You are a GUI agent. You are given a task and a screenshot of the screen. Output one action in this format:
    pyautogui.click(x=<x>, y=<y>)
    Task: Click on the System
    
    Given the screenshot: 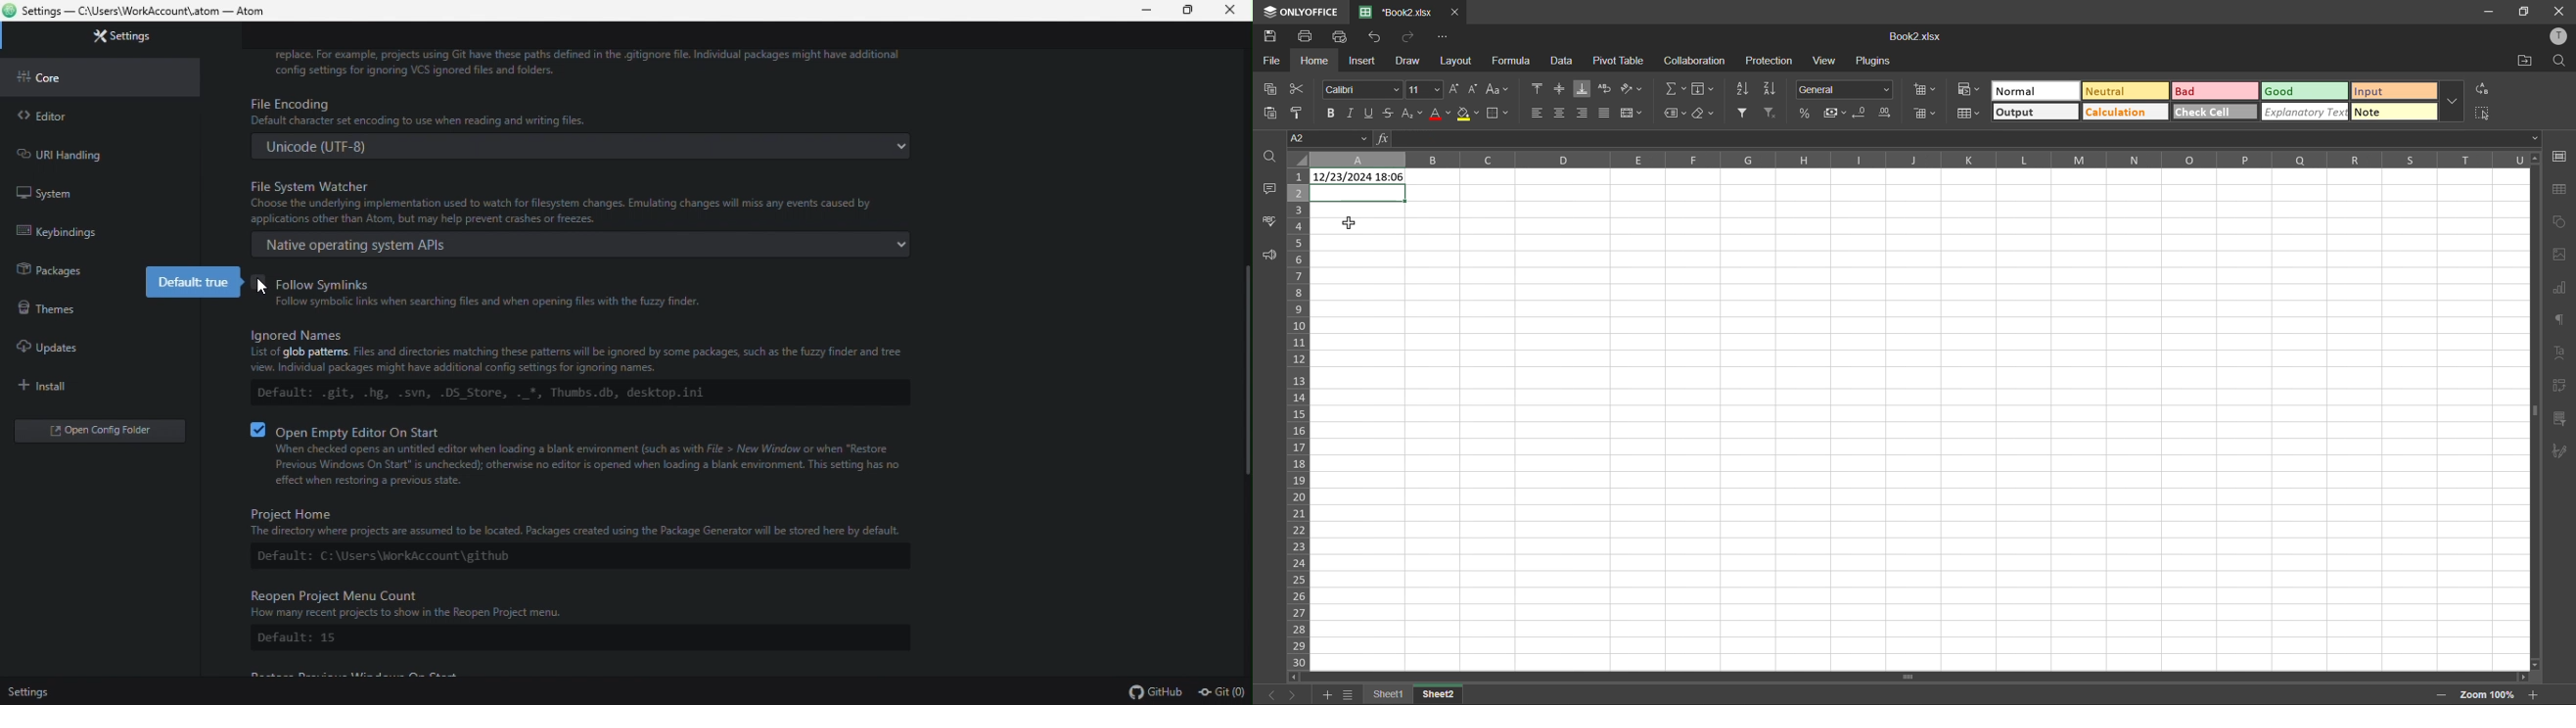 What is the action you would take?
    pyautogui.click(x=94, y=190)
    